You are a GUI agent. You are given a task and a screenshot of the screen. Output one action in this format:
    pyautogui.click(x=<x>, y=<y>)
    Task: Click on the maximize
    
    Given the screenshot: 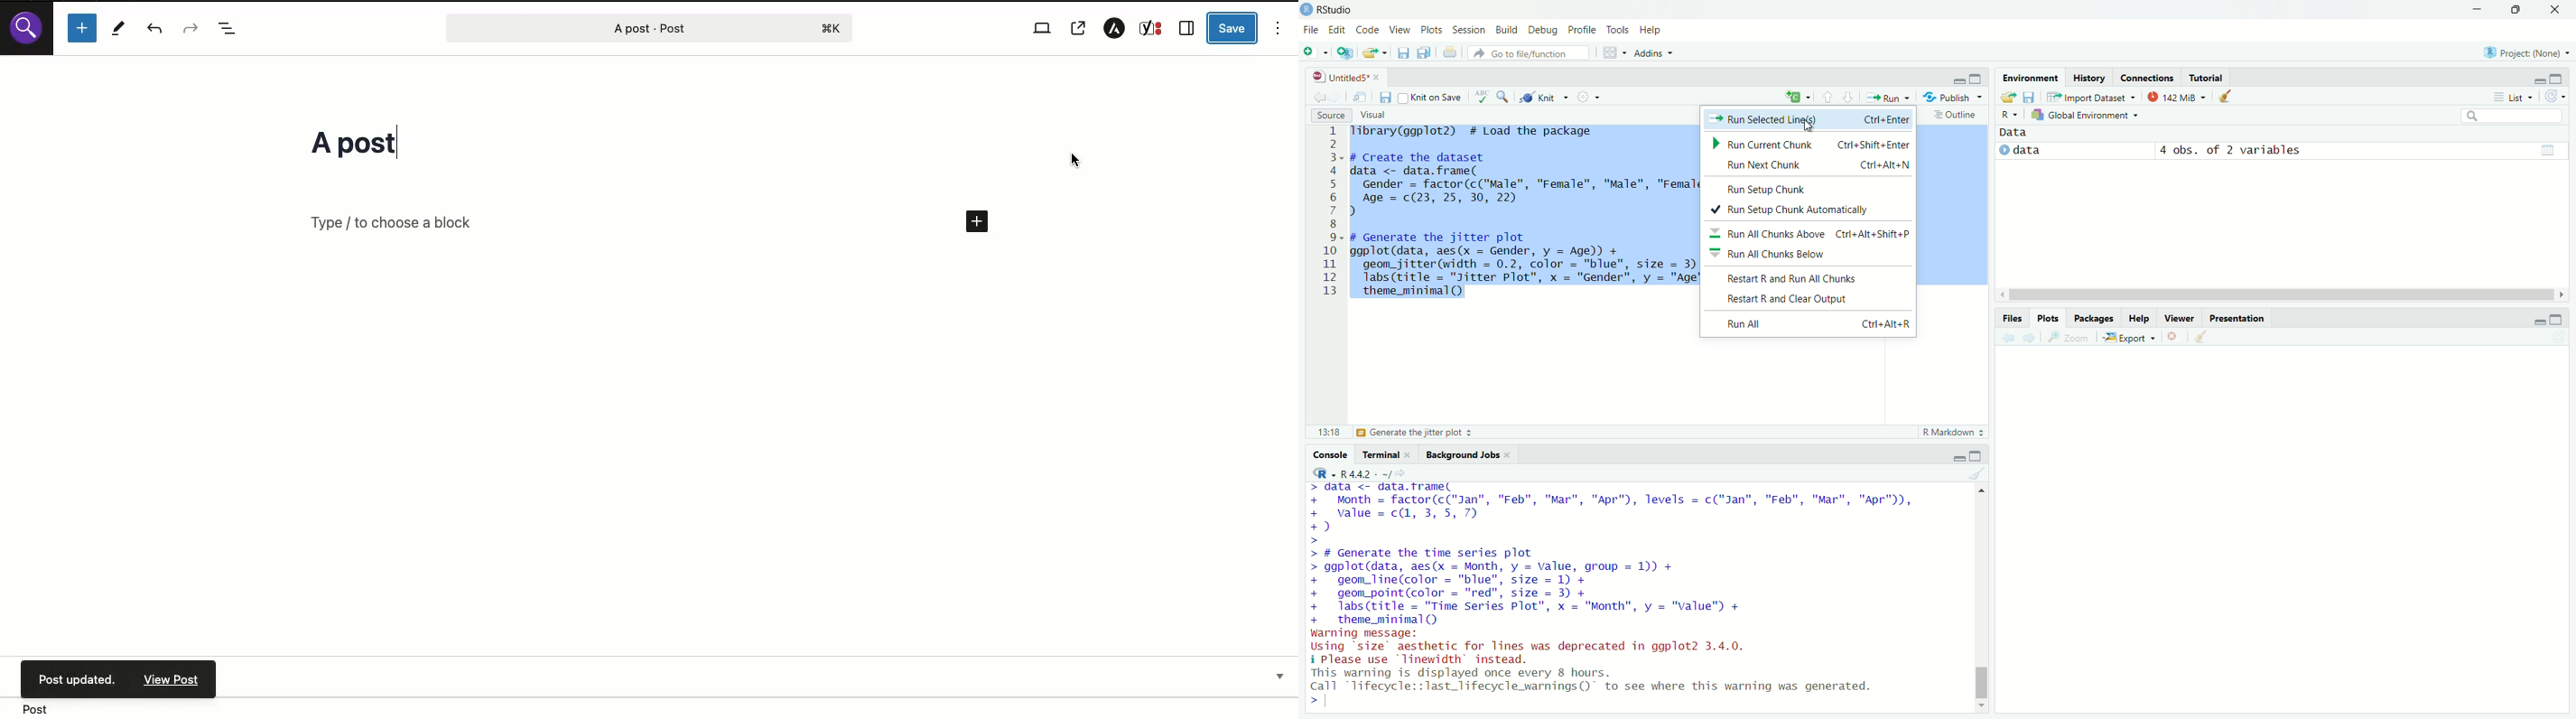 What is the action you would take?
    pyautogui.click(x=2564, y=79)
    